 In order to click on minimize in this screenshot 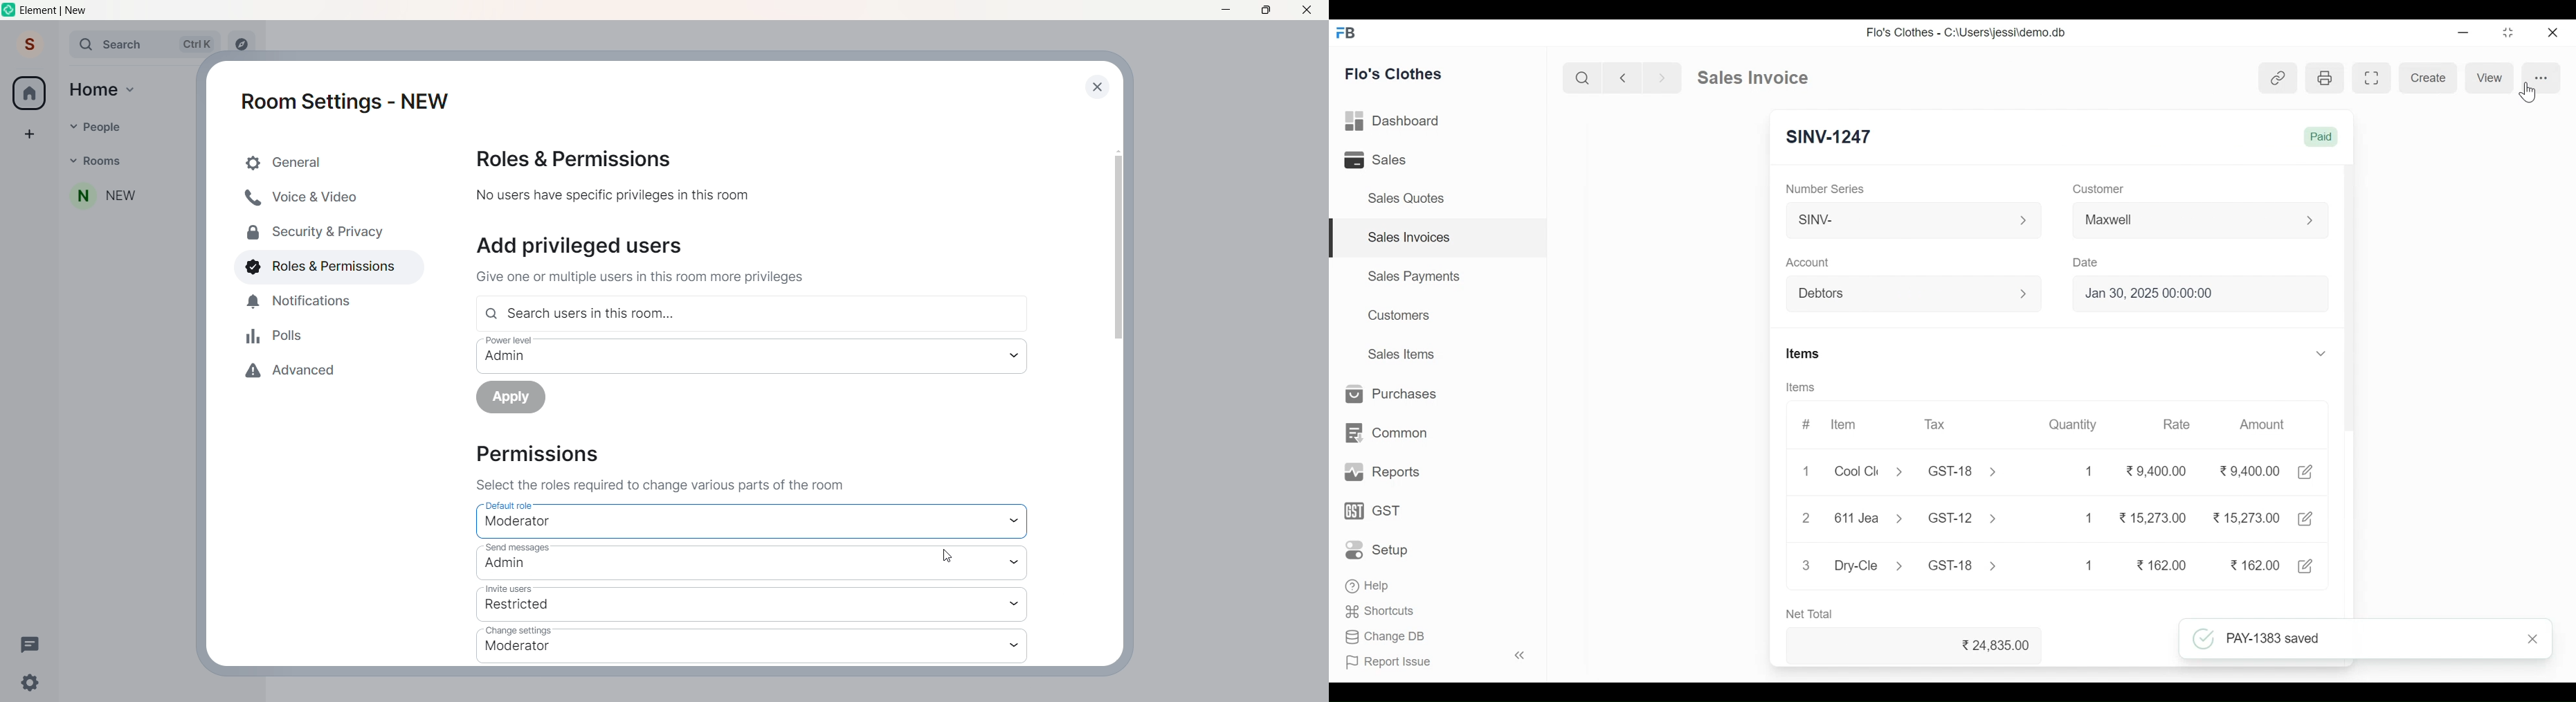, I will do `click(1222, 10)`.